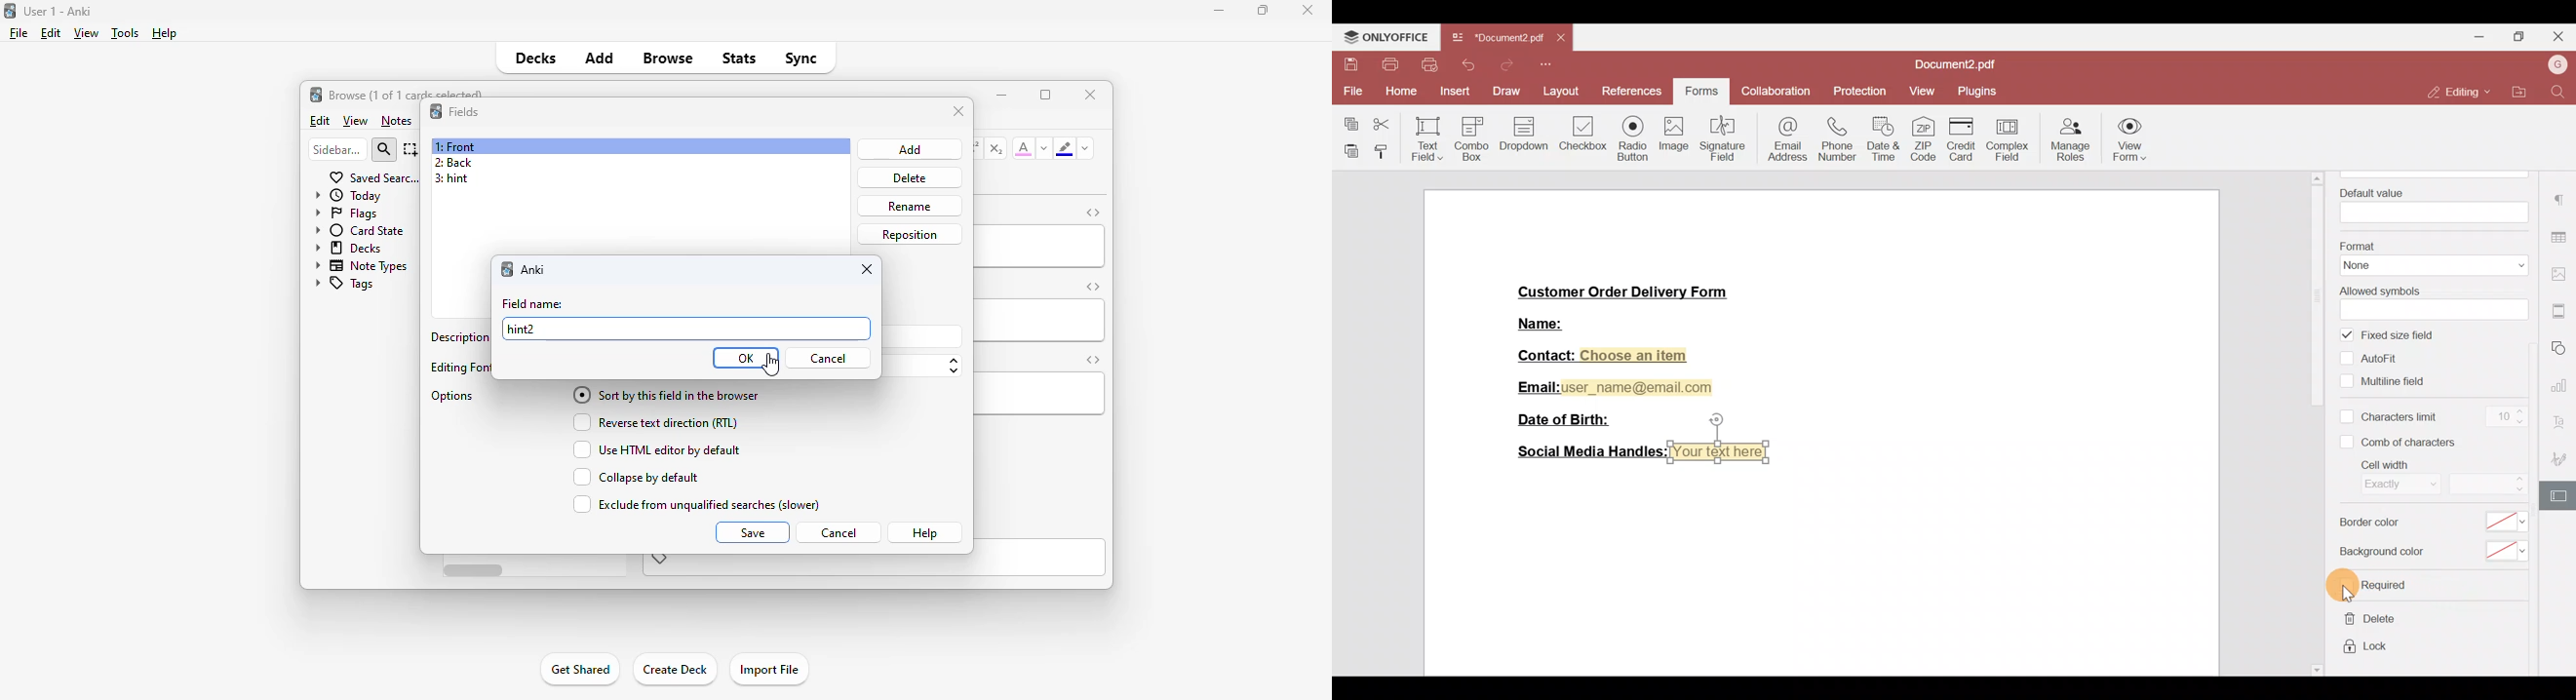 This screenshot has height=700, width=2576. What do you see at coordinates (800, 57) in the screenshot?
I see `sync` at bounding box center [800, 57].